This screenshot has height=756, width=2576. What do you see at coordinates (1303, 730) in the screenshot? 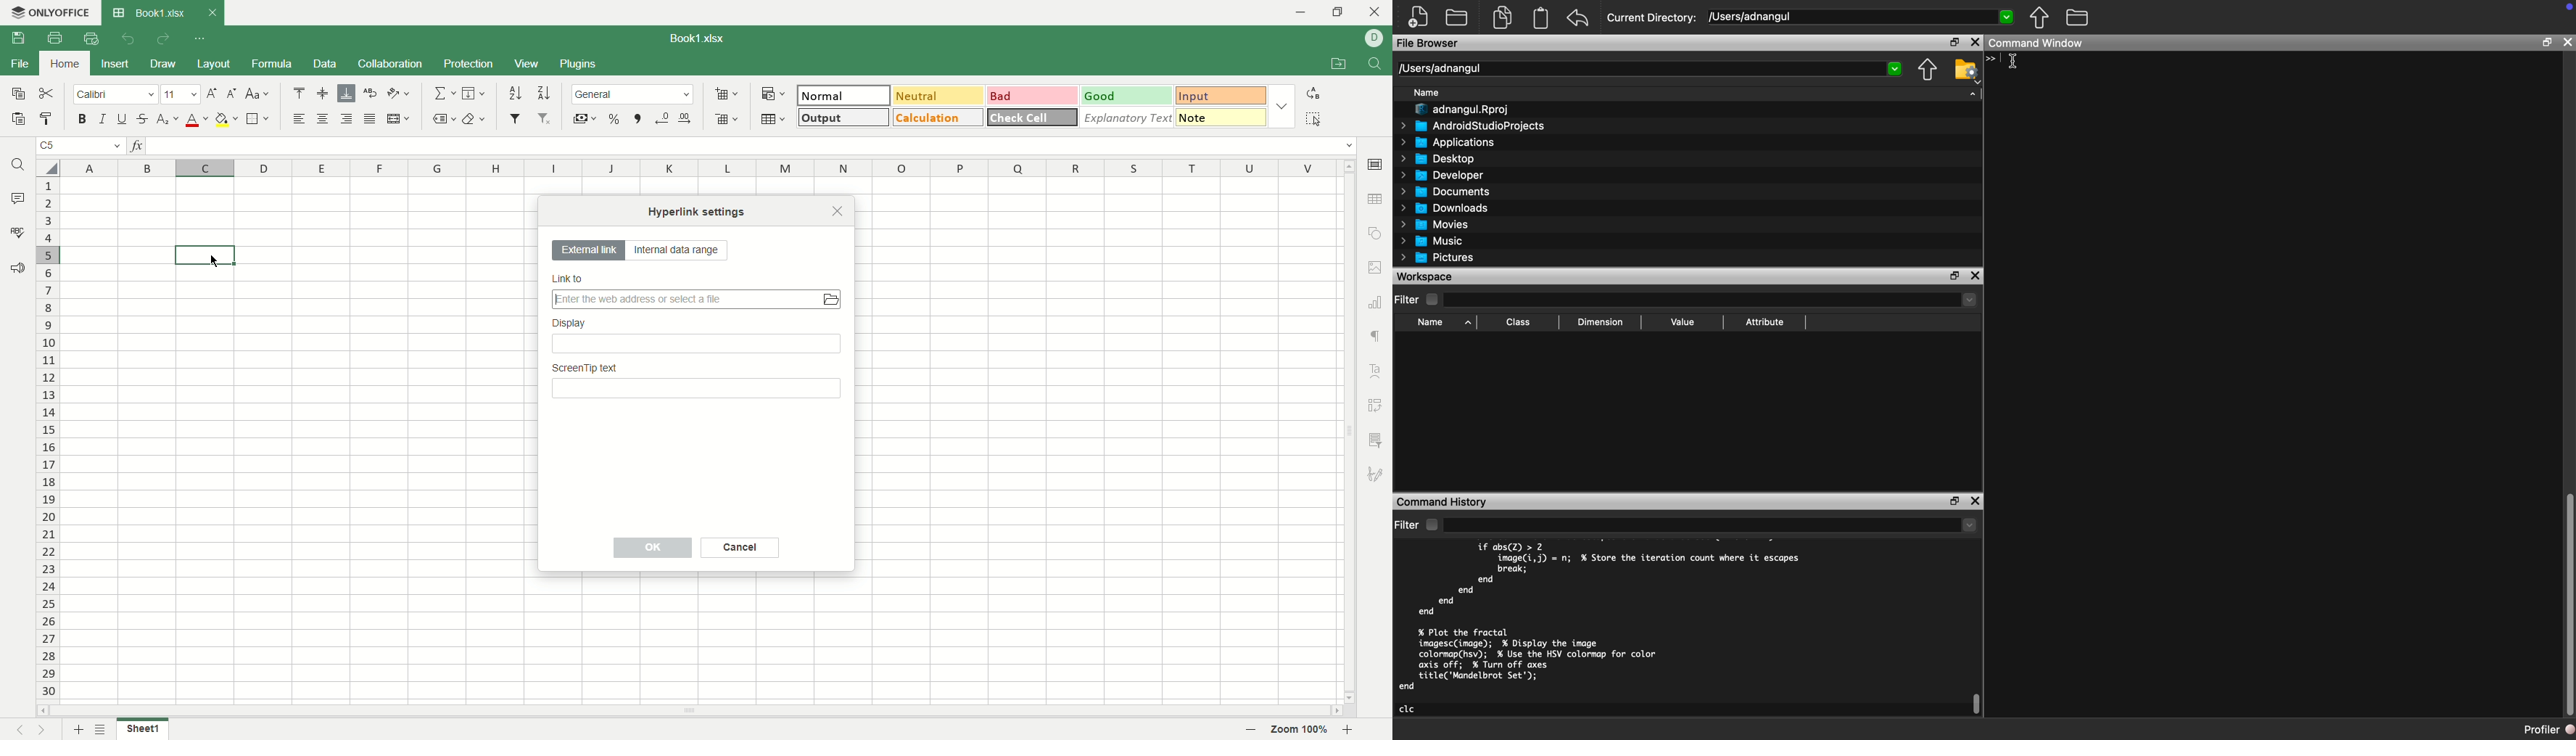
I see `zoom factor` at bounding box center [1303, 730].